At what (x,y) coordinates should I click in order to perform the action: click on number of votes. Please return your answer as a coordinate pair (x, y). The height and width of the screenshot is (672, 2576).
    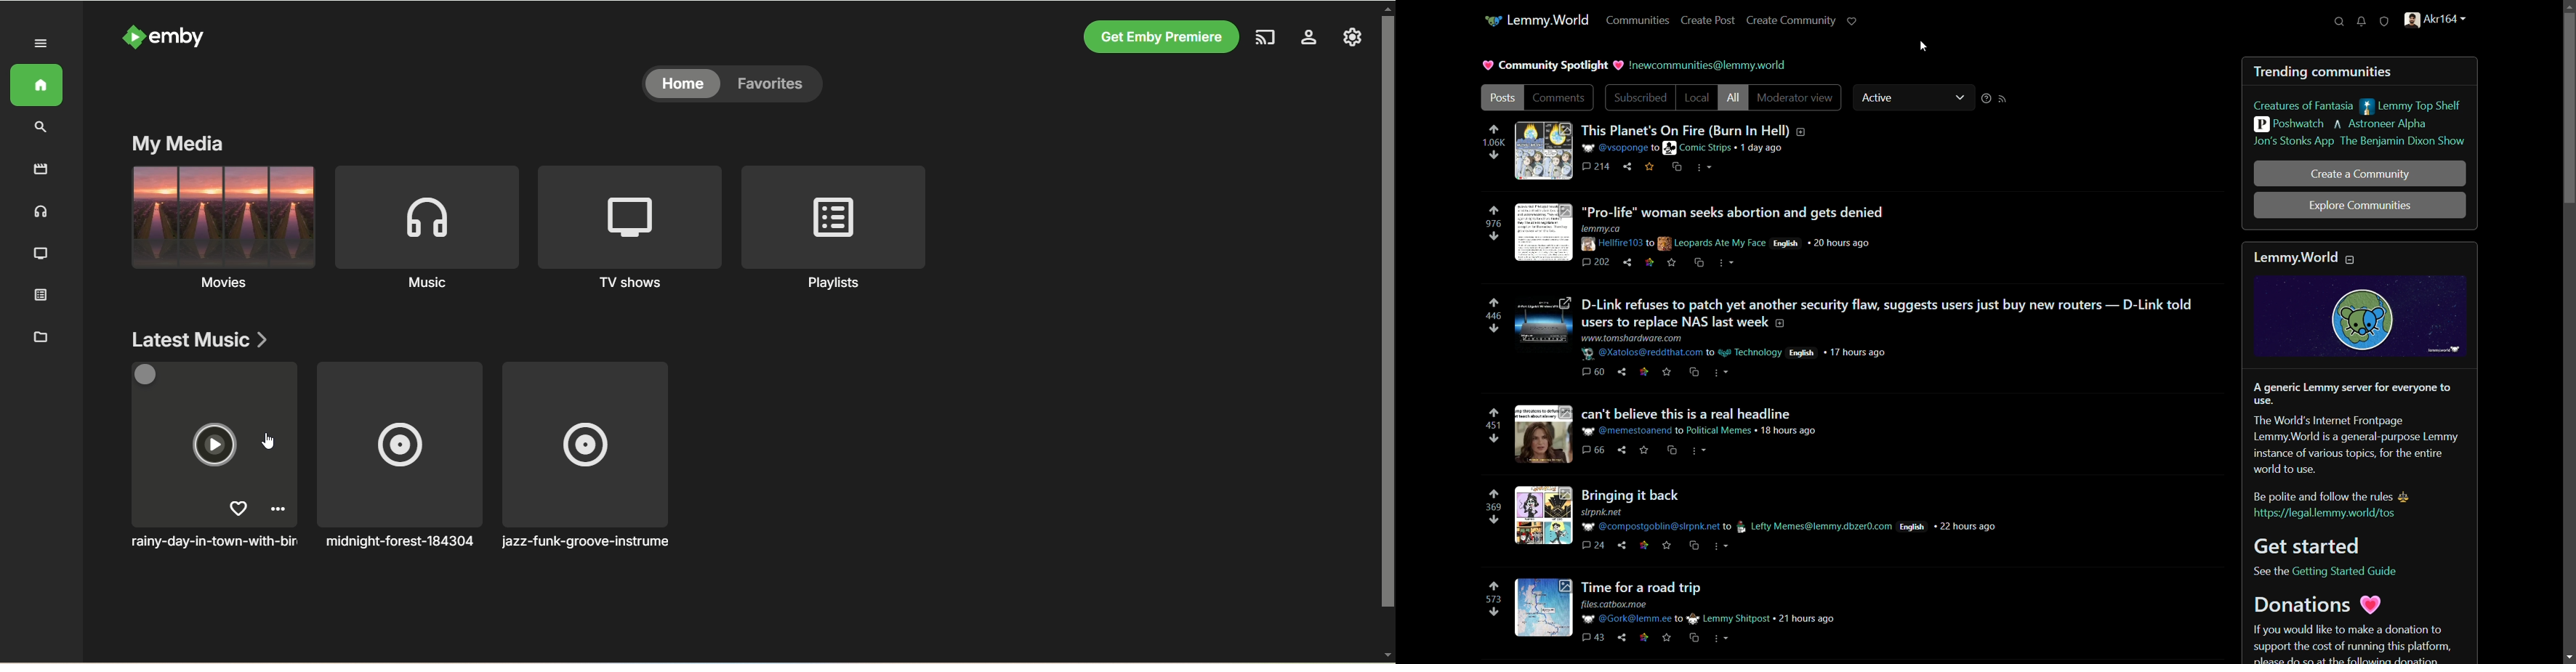
    Looking at the image, I should click on (1492, 599).